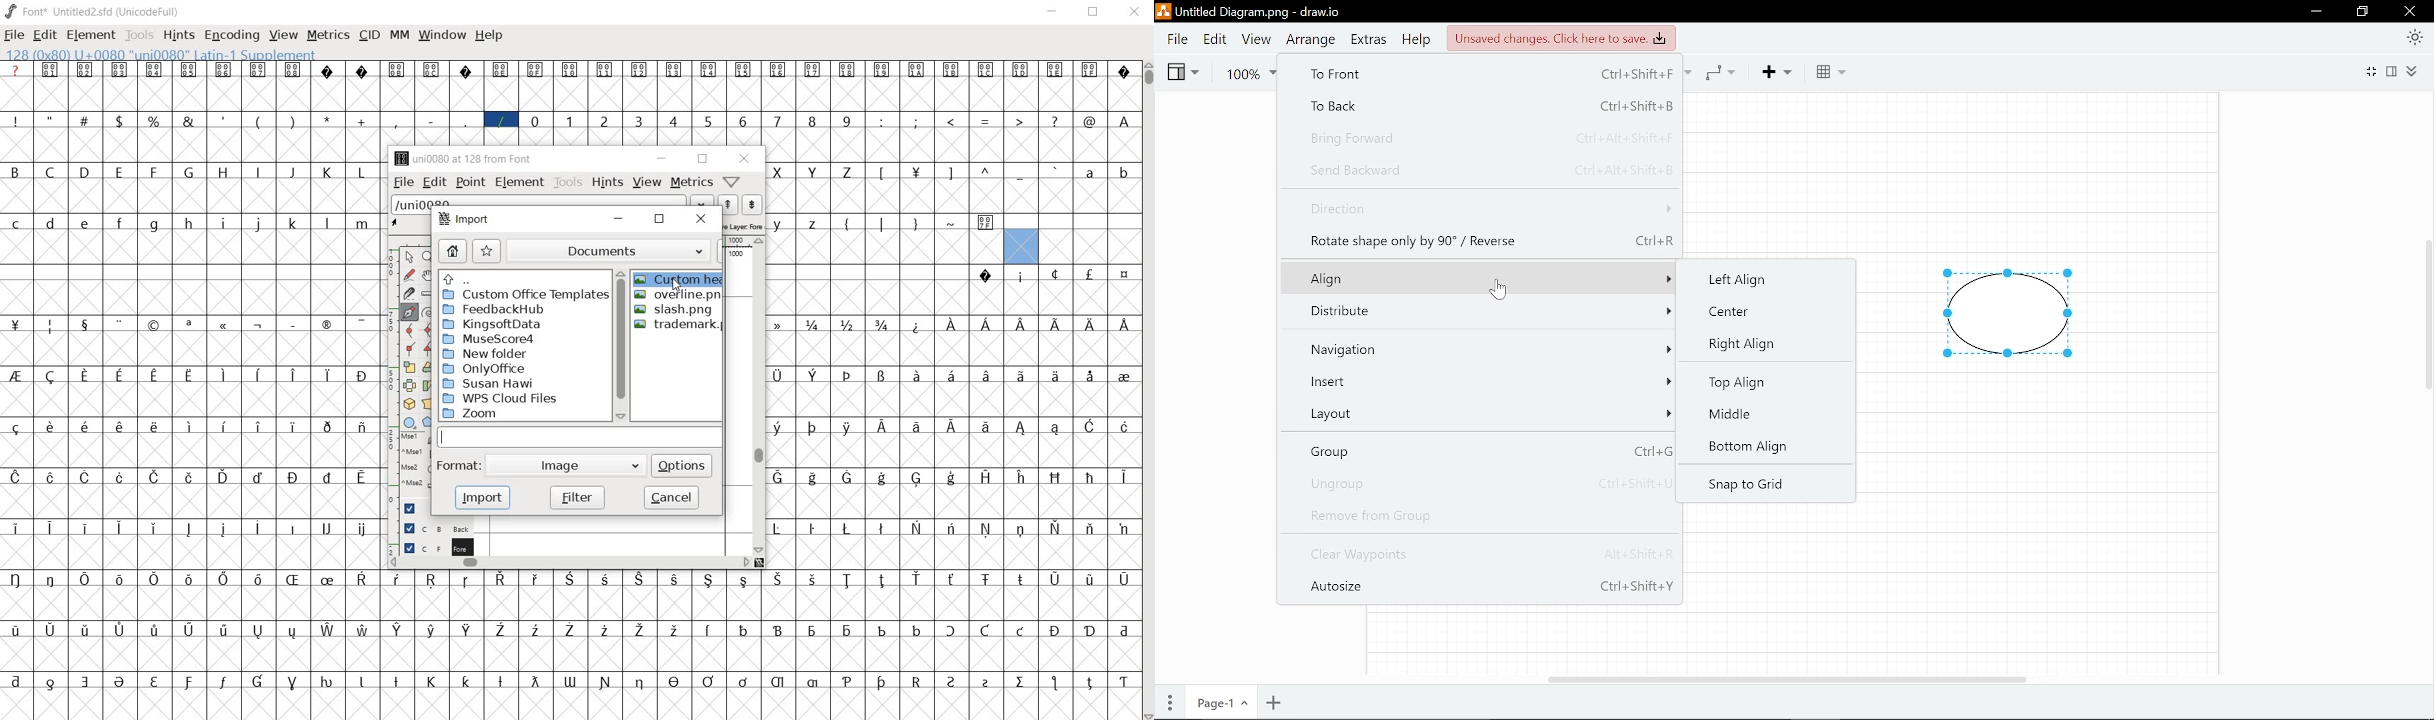 The height and width of the screenshot is (728, 2436). Describe the element at coordinates (569, 579) in the screenshot. I see `glyph` at that location.